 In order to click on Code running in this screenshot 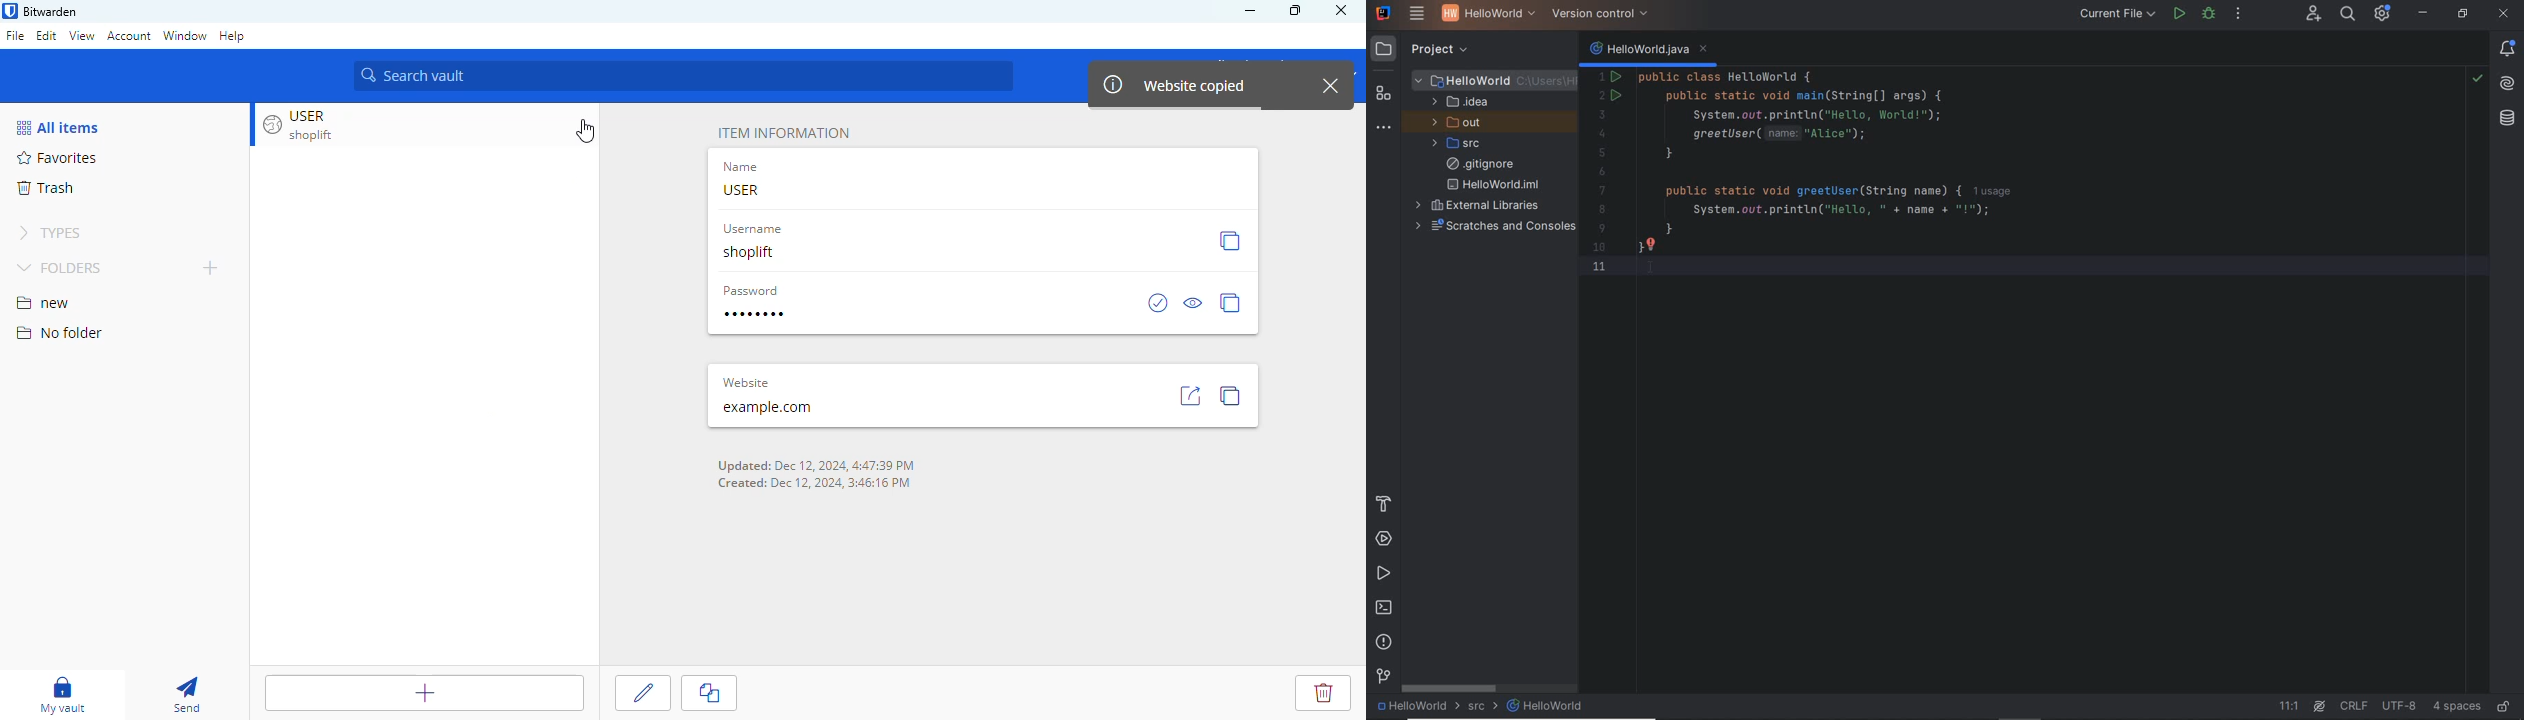, I will do `click(1694, 63)`.